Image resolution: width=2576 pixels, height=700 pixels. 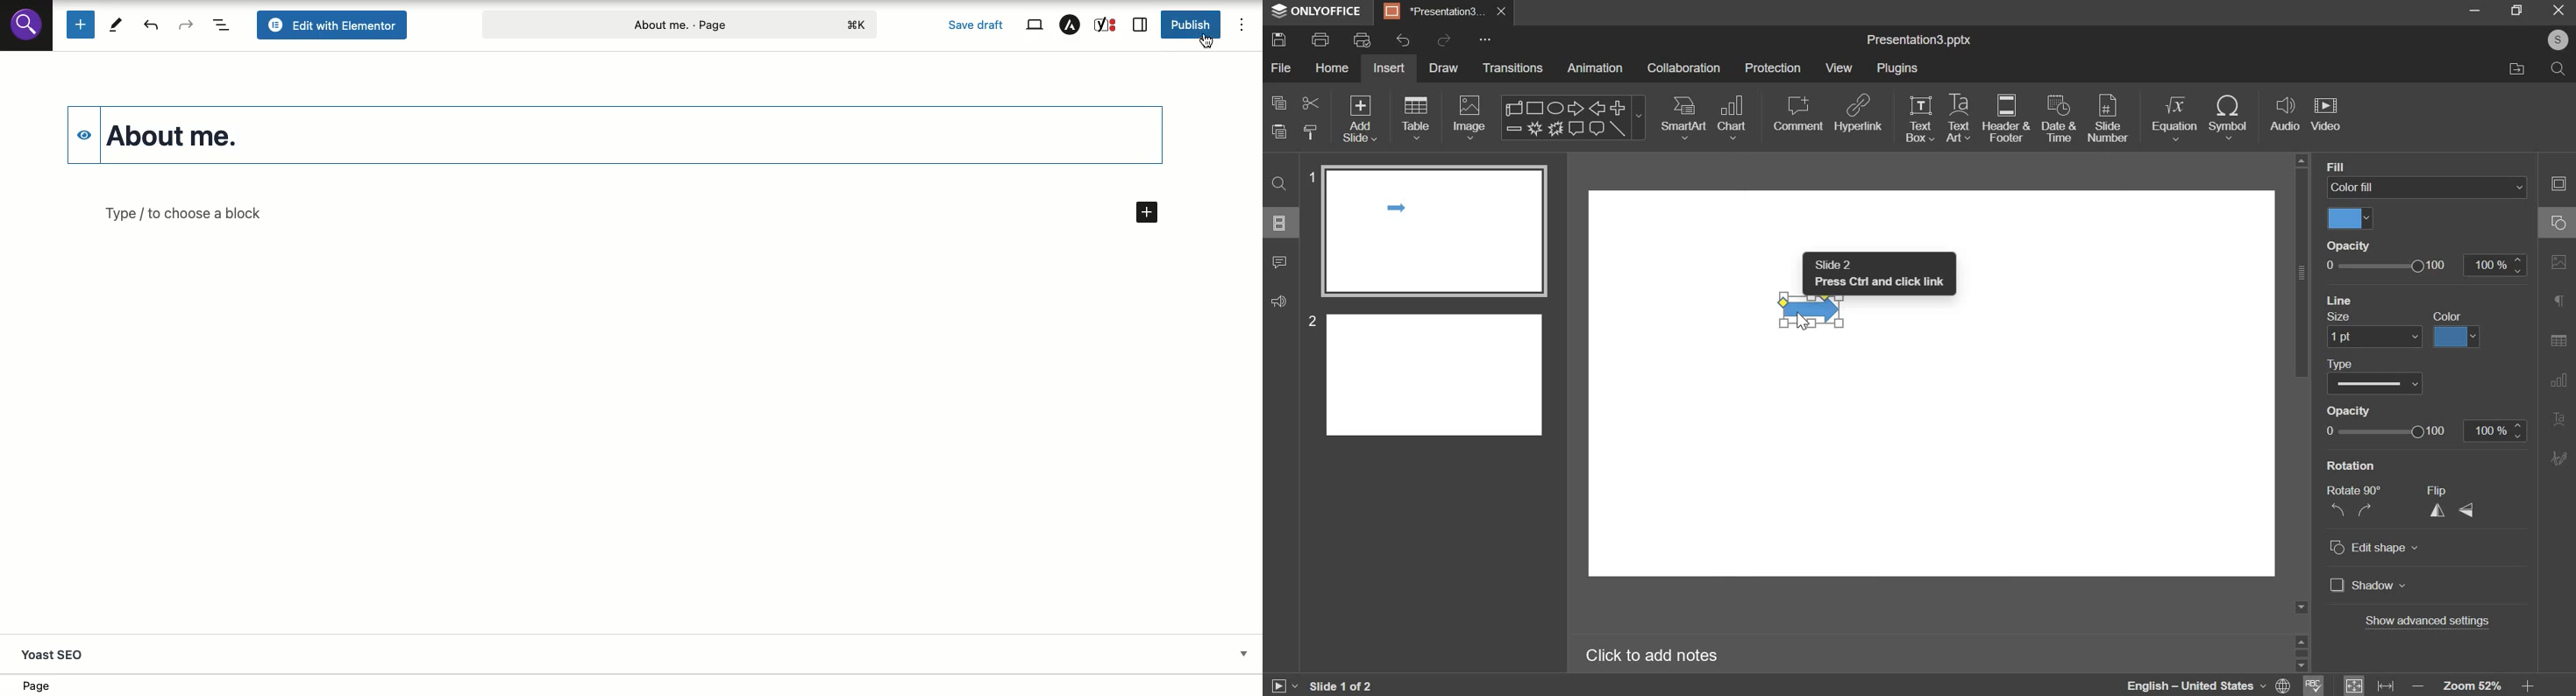 What do you see at coordinates (2465, 510) in the screenshot?
I see `flip vertically` at bounding box center [2465, 510].